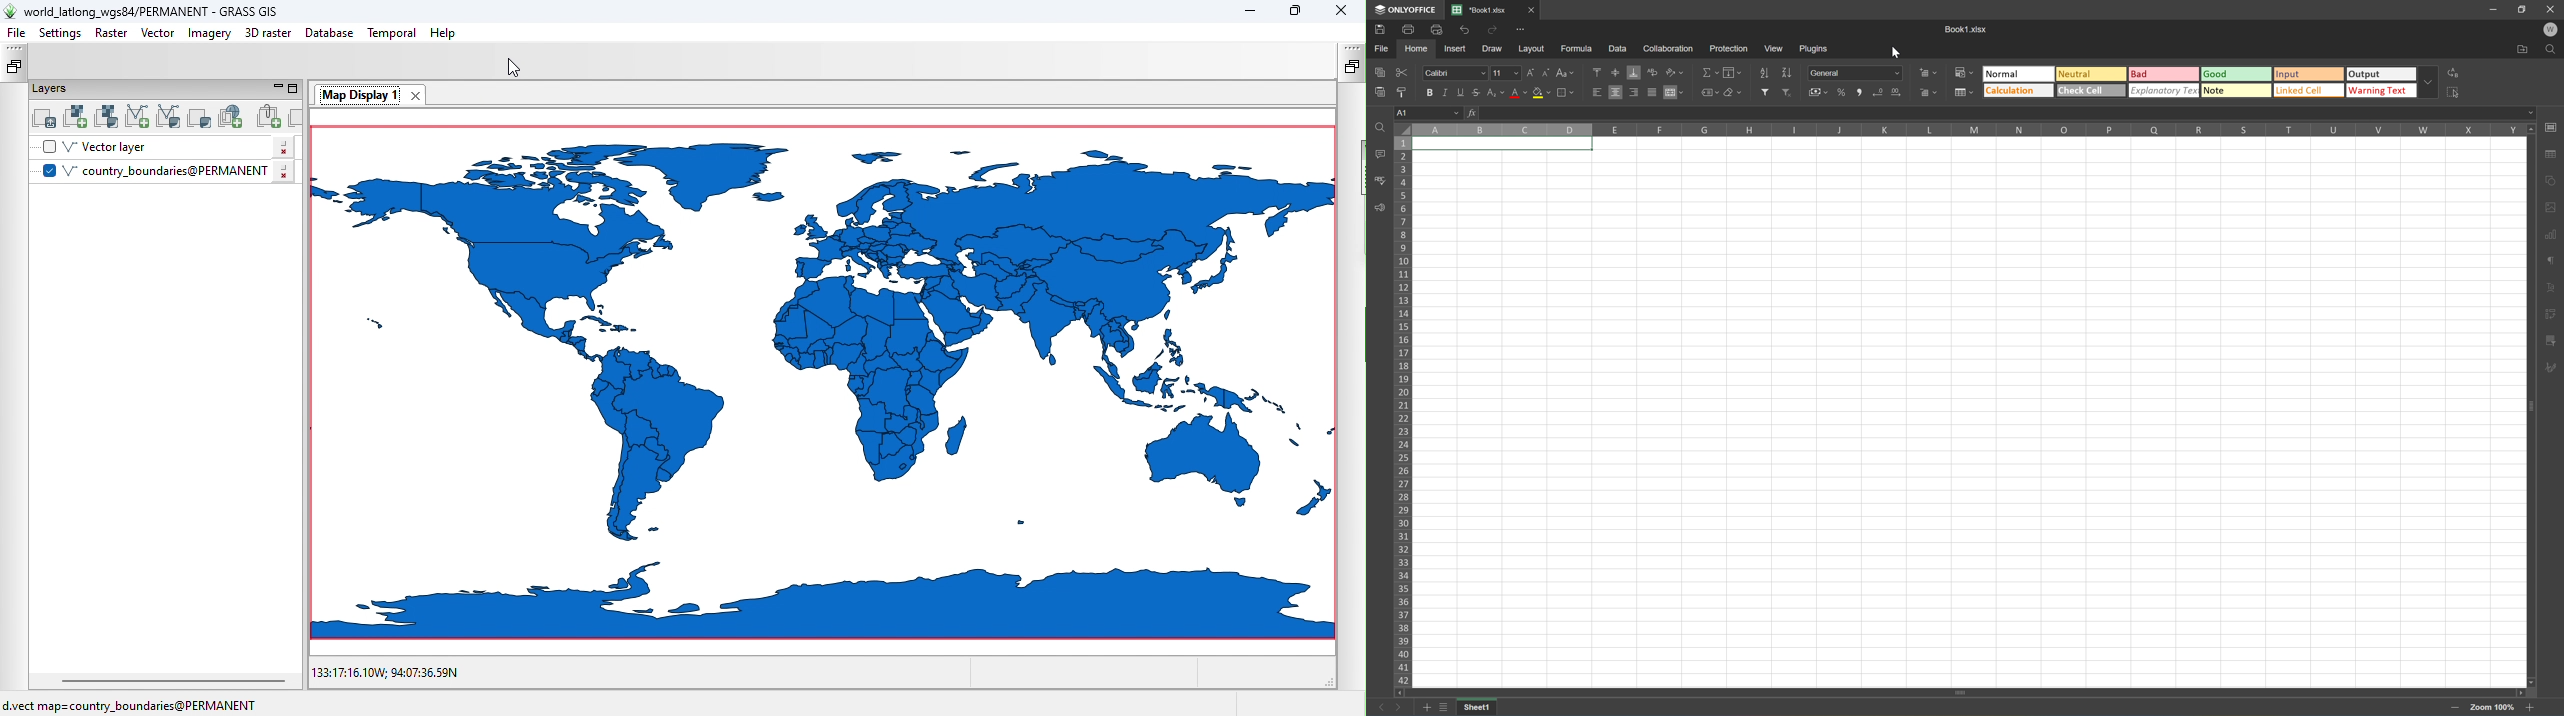 The width and height of the screenshot is (2576, 728). Describe the element at coordinates (1399, 694) in the screenshot. I see `Scroll left` at that location.